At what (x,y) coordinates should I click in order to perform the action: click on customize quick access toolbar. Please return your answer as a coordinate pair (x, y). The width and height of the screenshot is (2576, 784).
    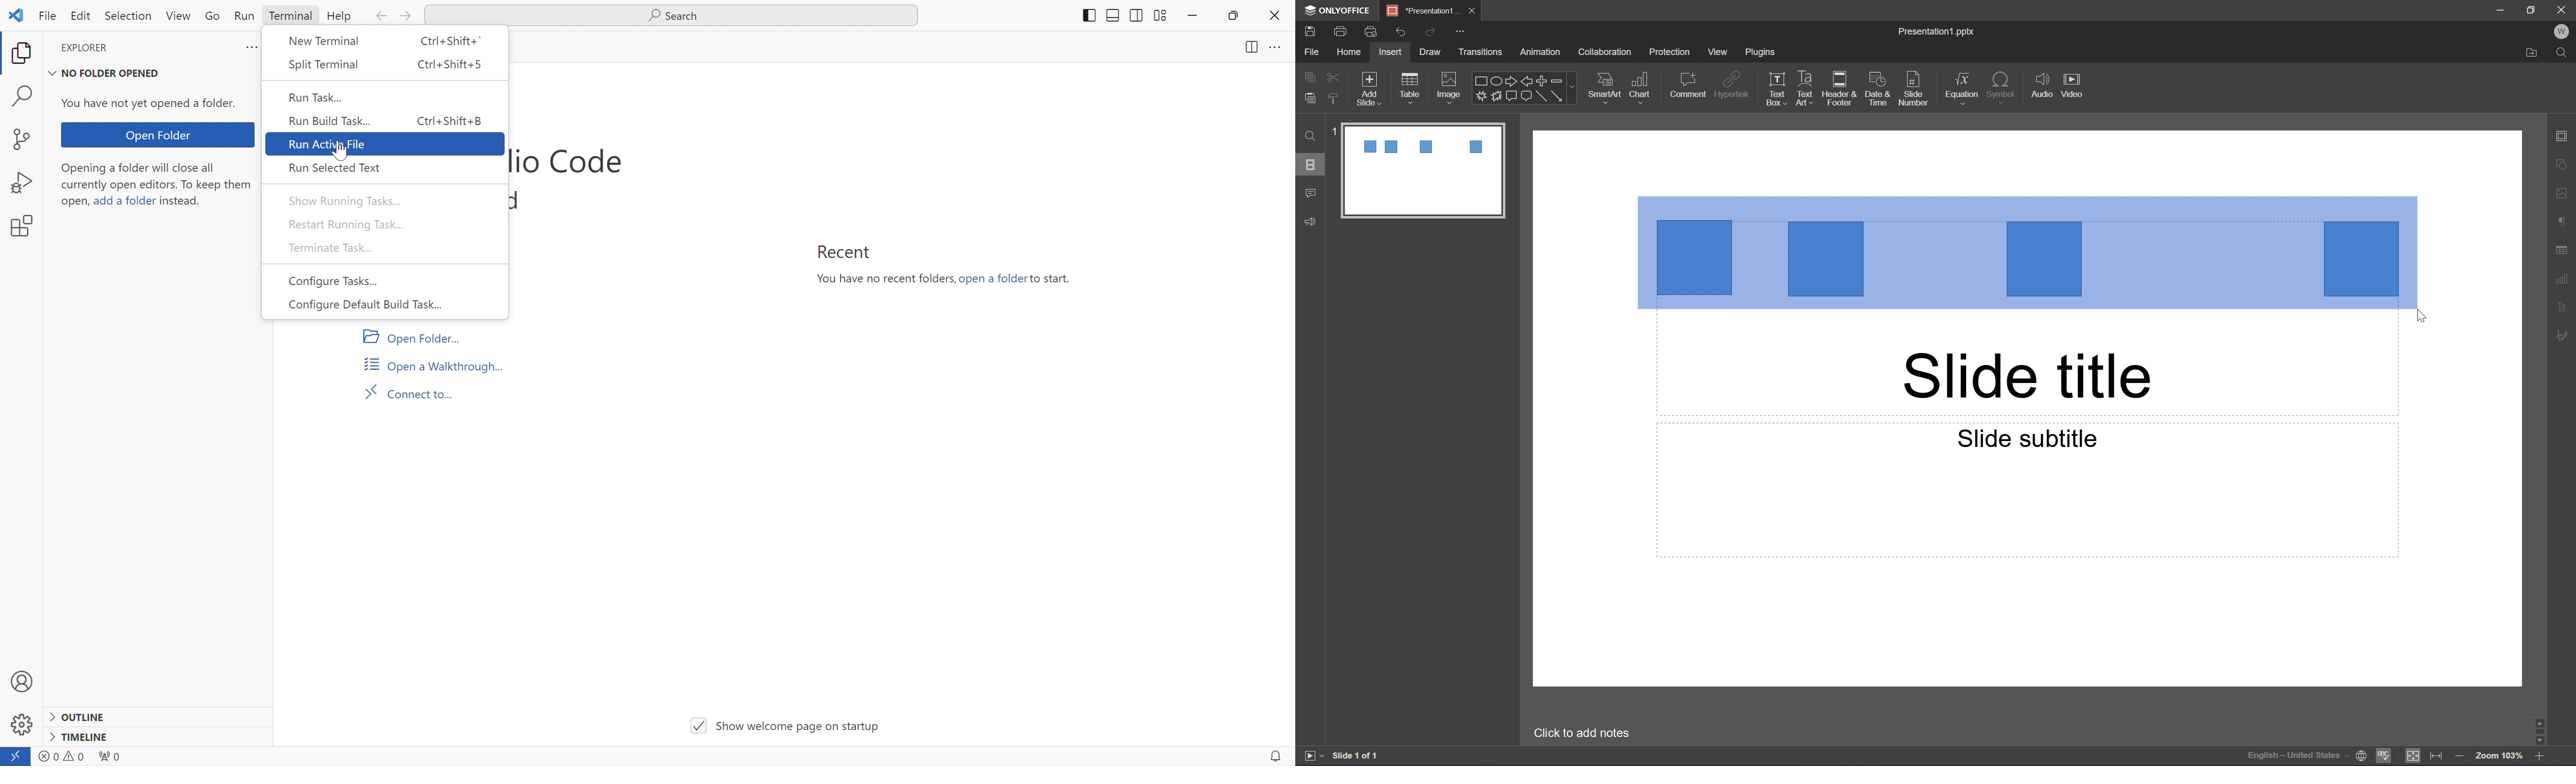
    Looking at the image, I should click on (1460, 30).